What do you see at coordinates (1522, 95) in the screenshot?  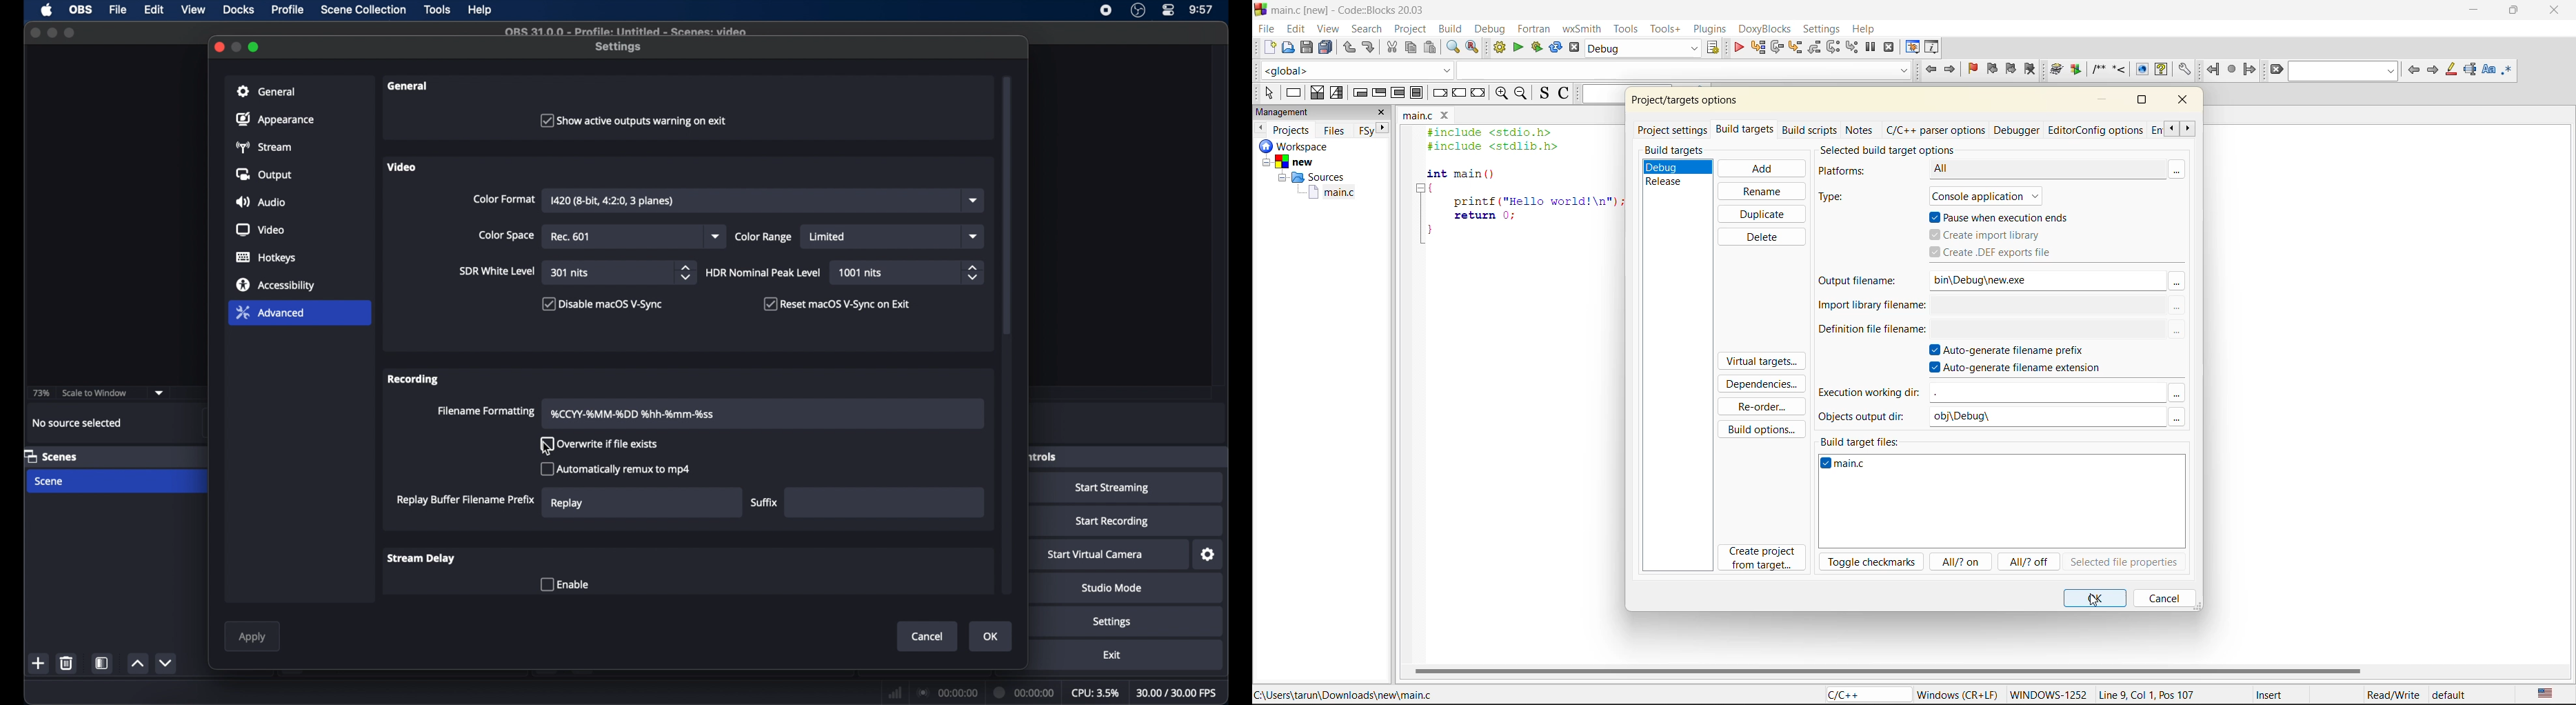 I see `zoom out` at bounding box center [1522, 95].